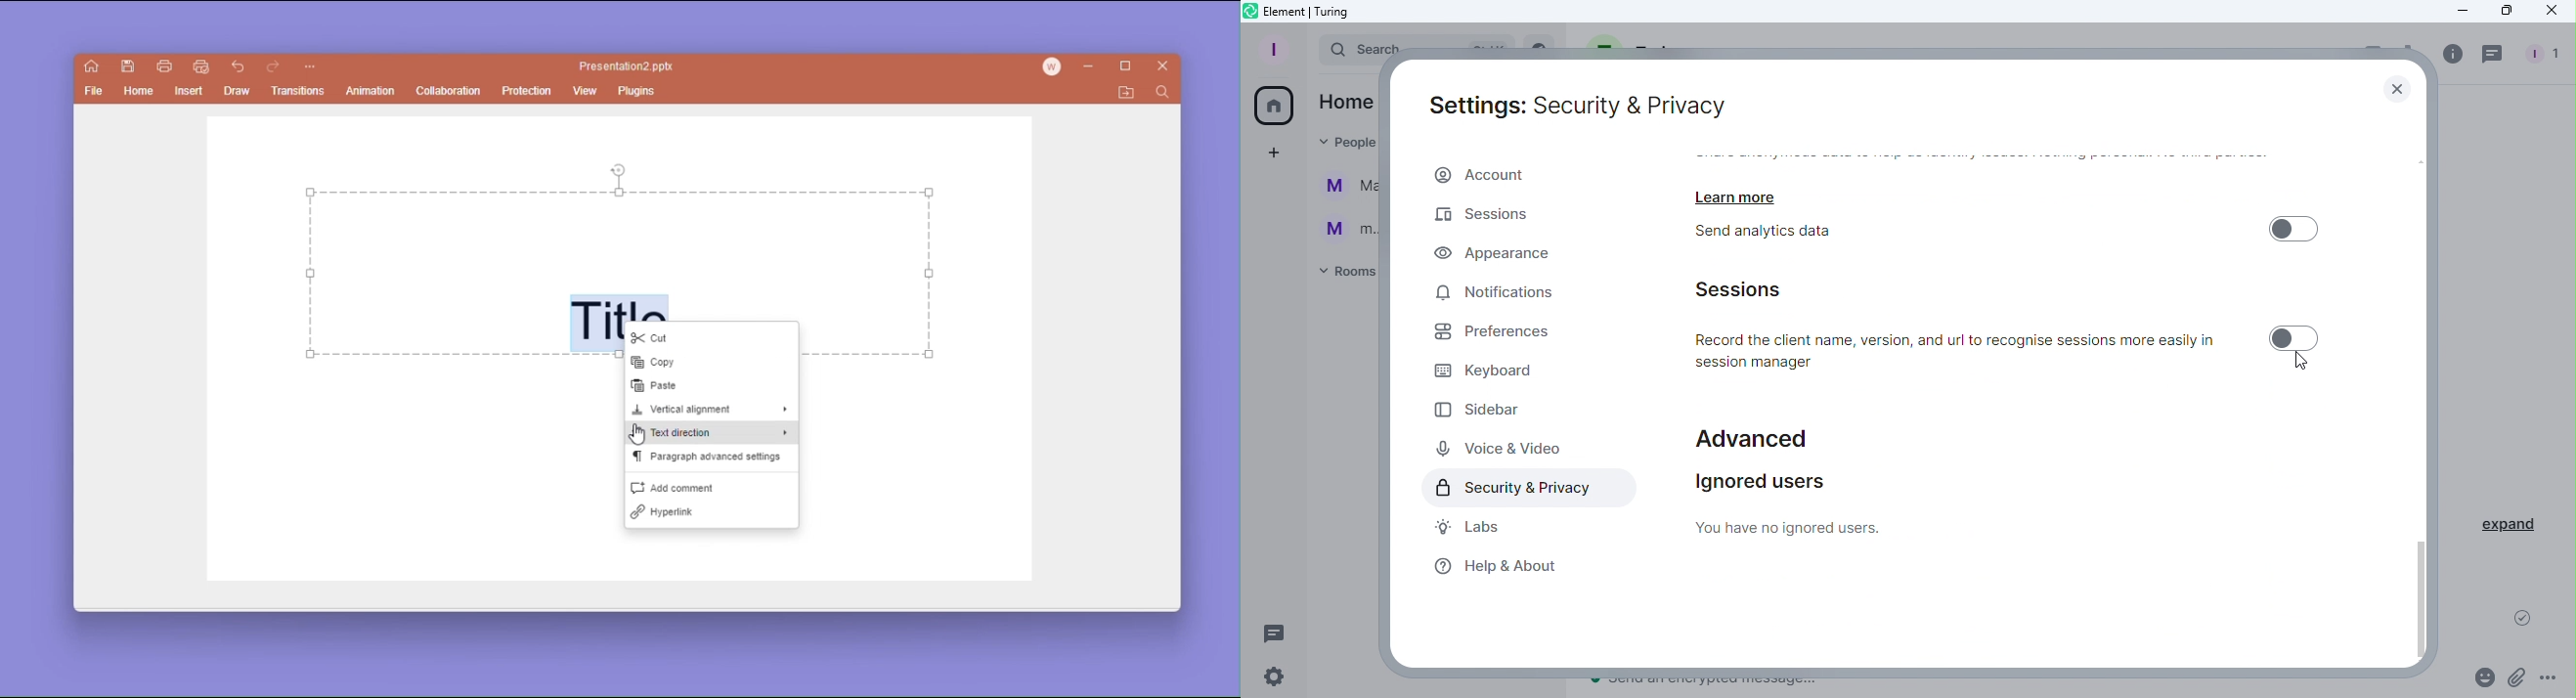 The image size is (2576, 700). Describe the element at coordinates (1497, 294) in the screenshot. I see `Notifications` at that location.